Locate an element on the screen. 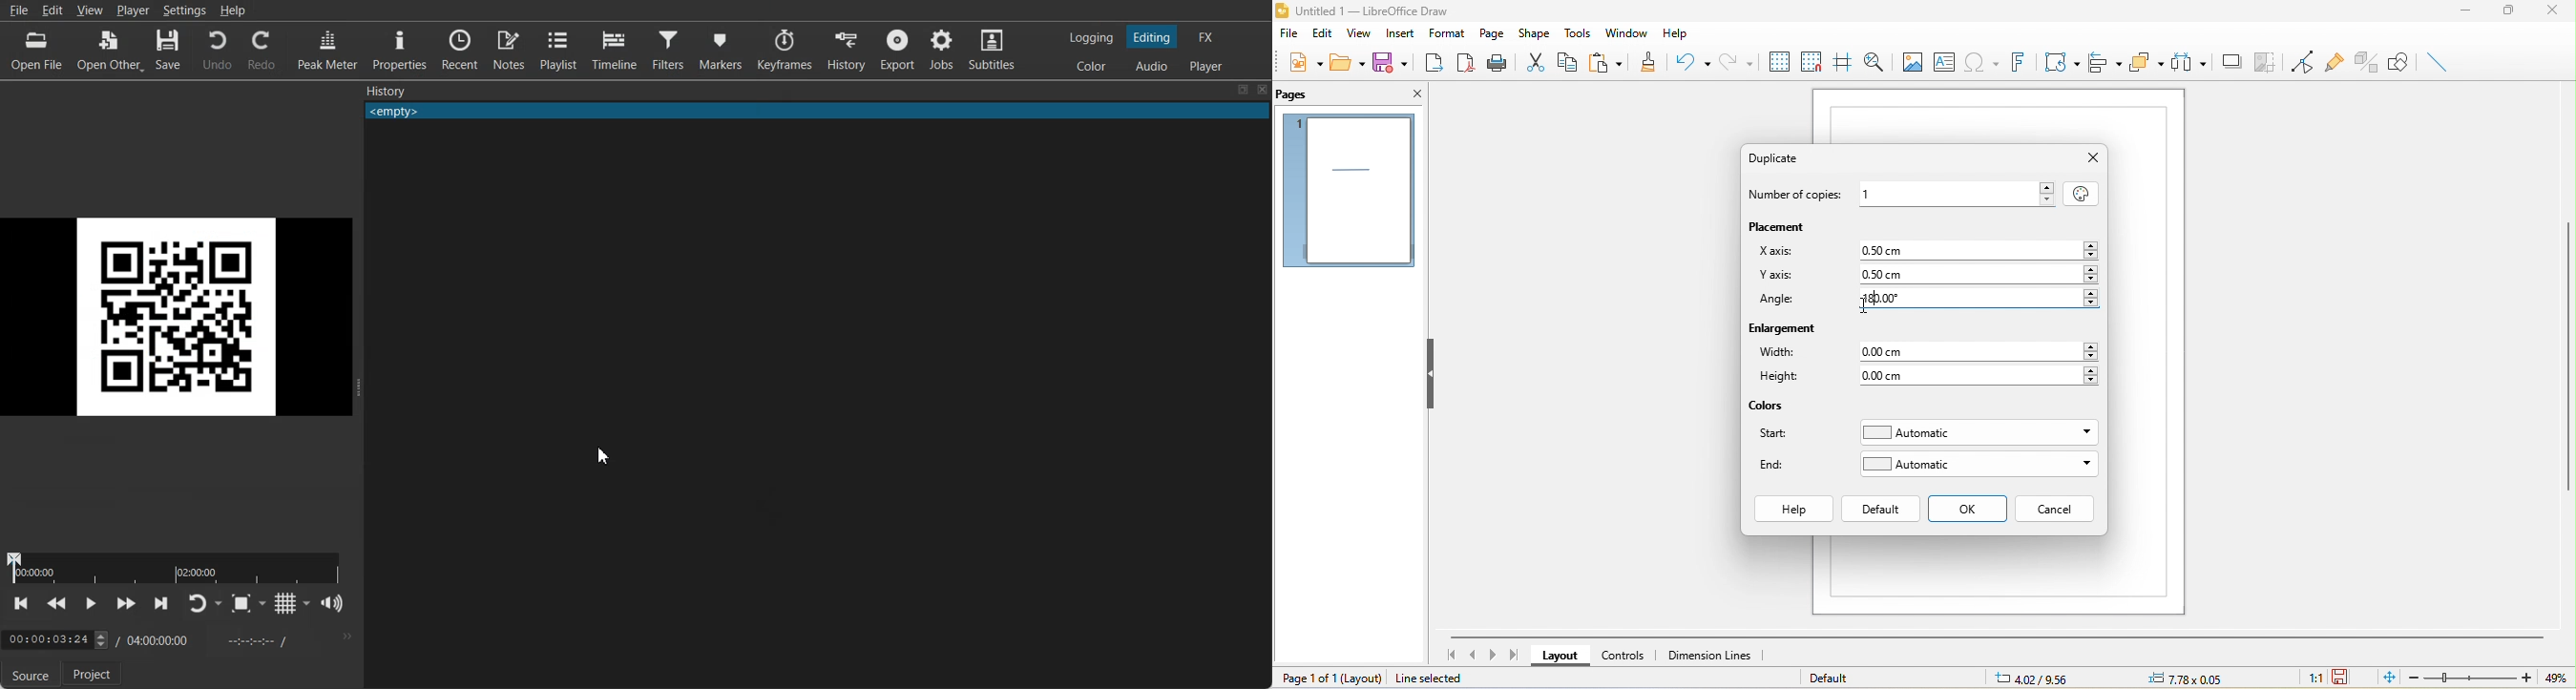 The image size is (2576, 700). help is located at coordinates (1683, 34).